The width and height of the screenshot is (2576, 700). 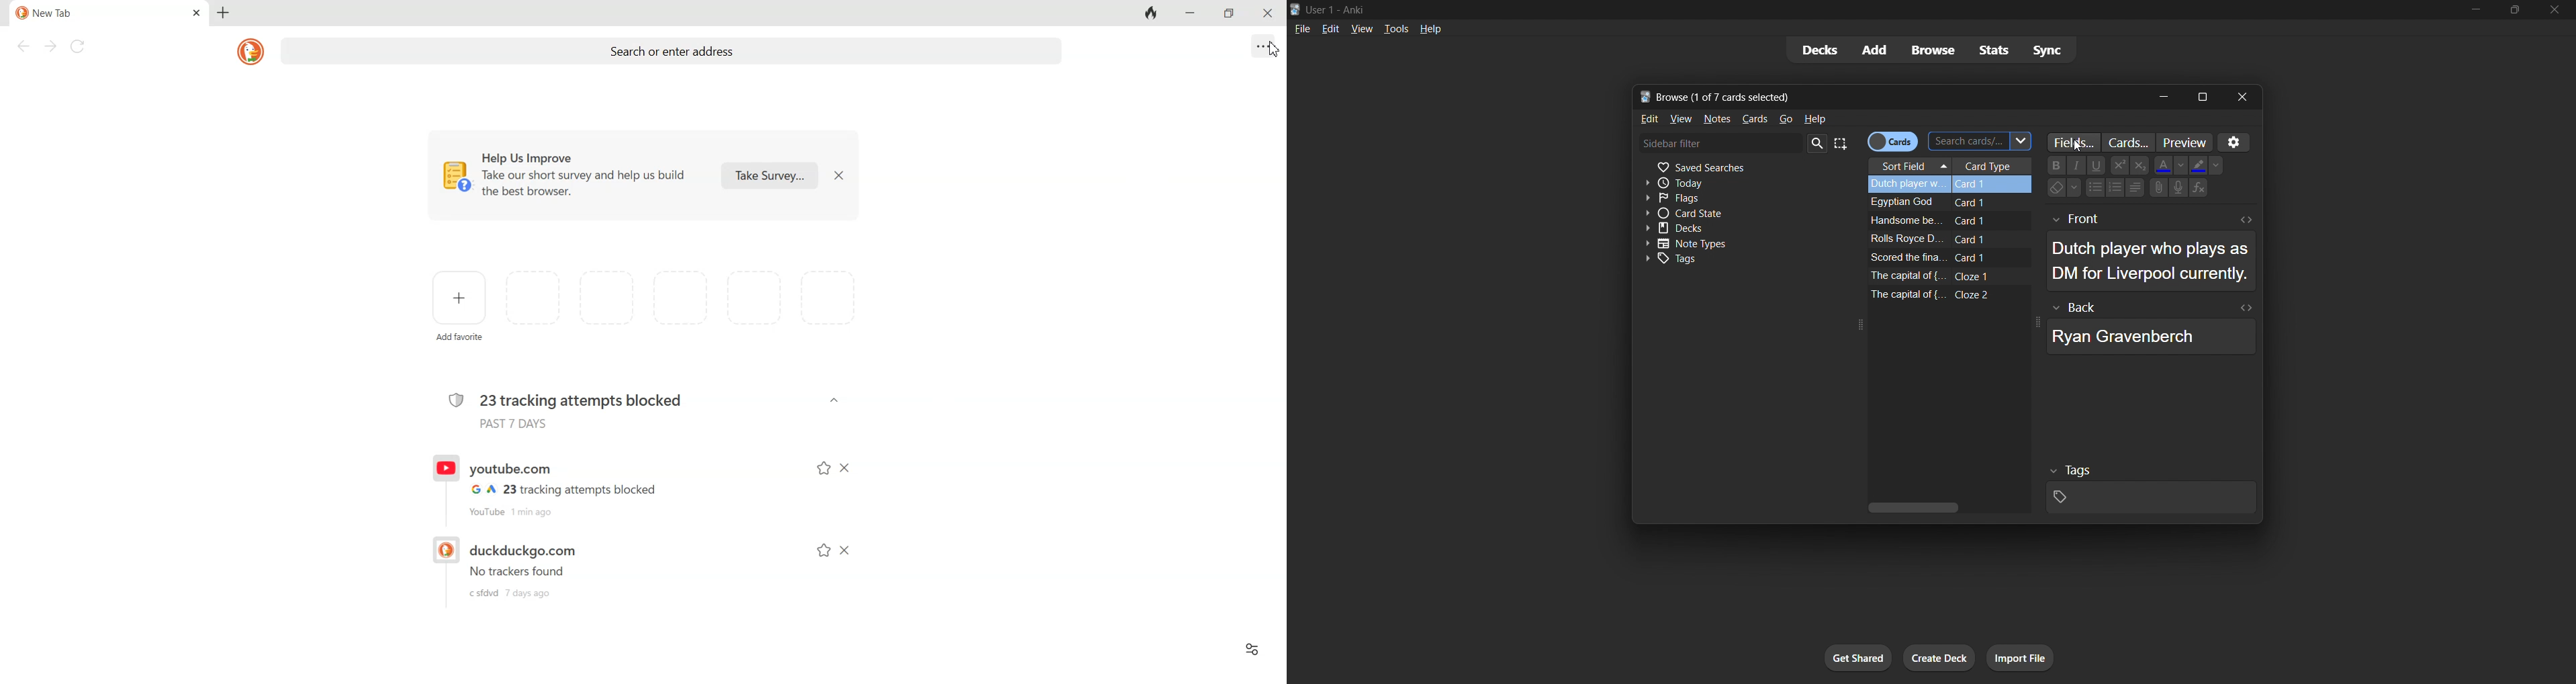 I want to click on file, so click(x=1301, y=29).